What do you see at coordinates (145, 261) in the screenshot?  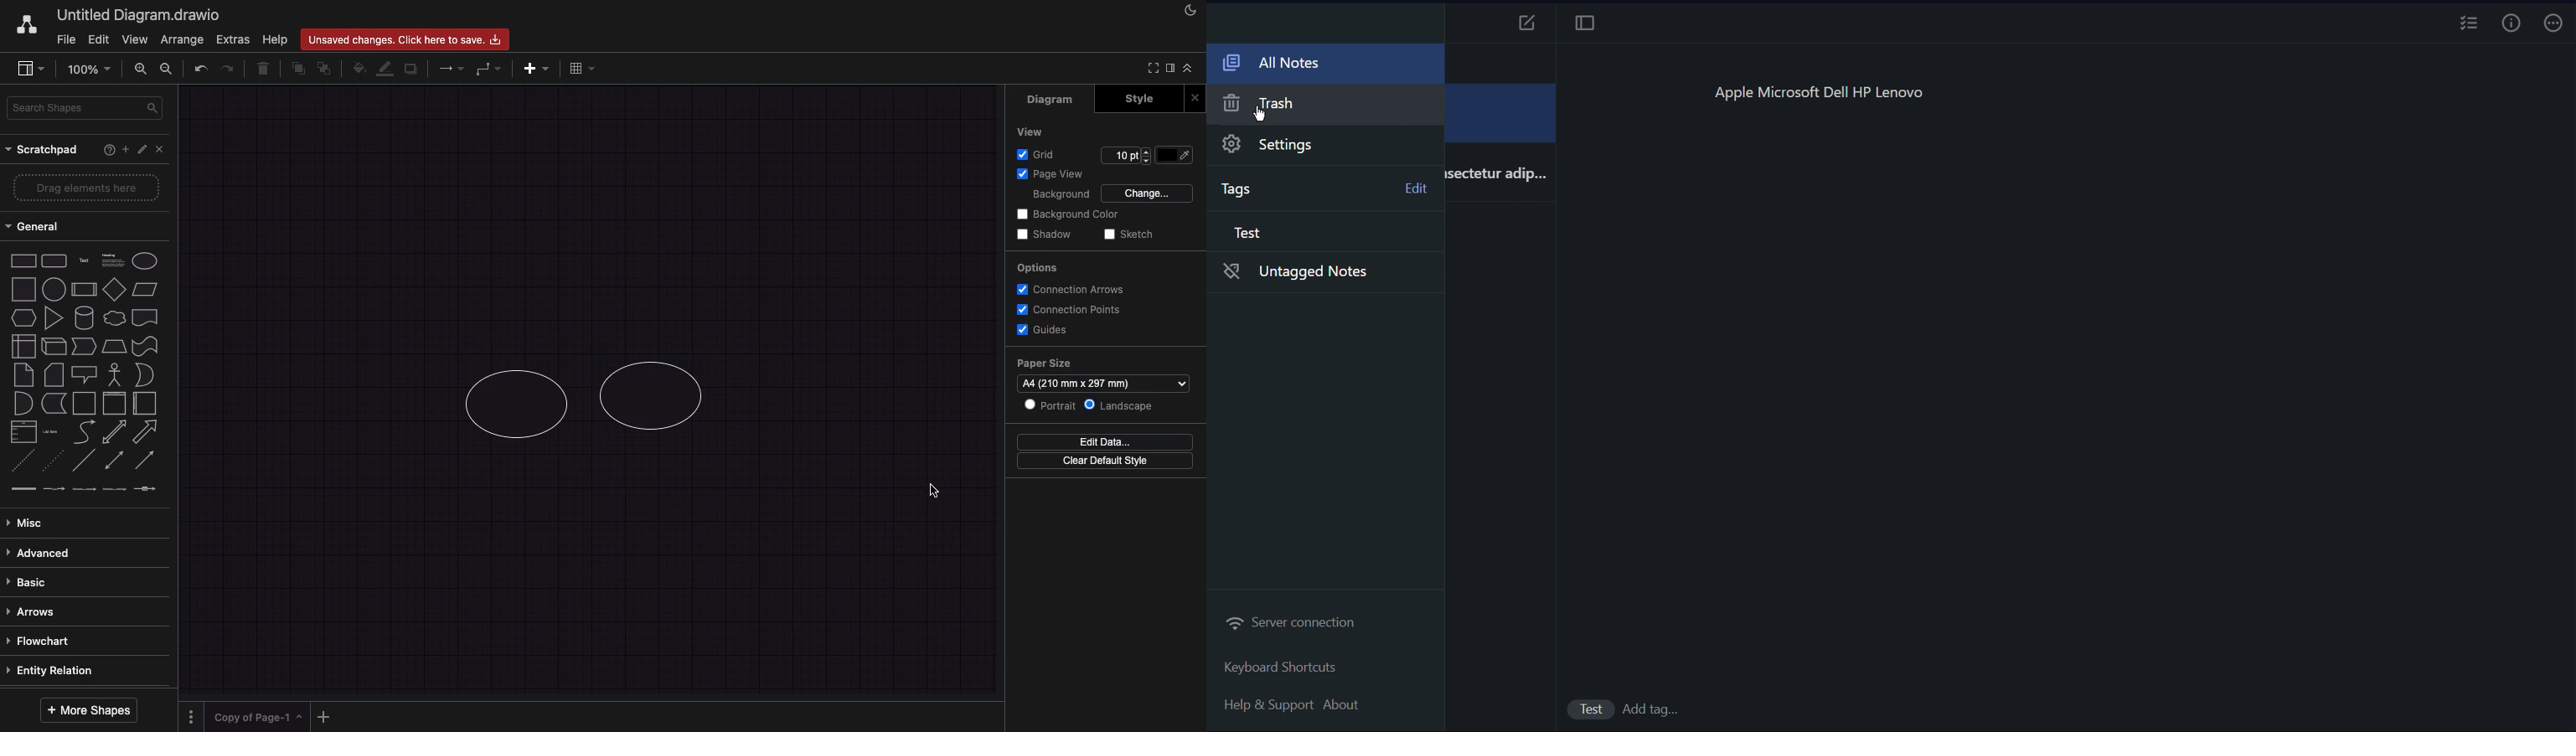 I see `ellipse` at bounding box center [145, 261].